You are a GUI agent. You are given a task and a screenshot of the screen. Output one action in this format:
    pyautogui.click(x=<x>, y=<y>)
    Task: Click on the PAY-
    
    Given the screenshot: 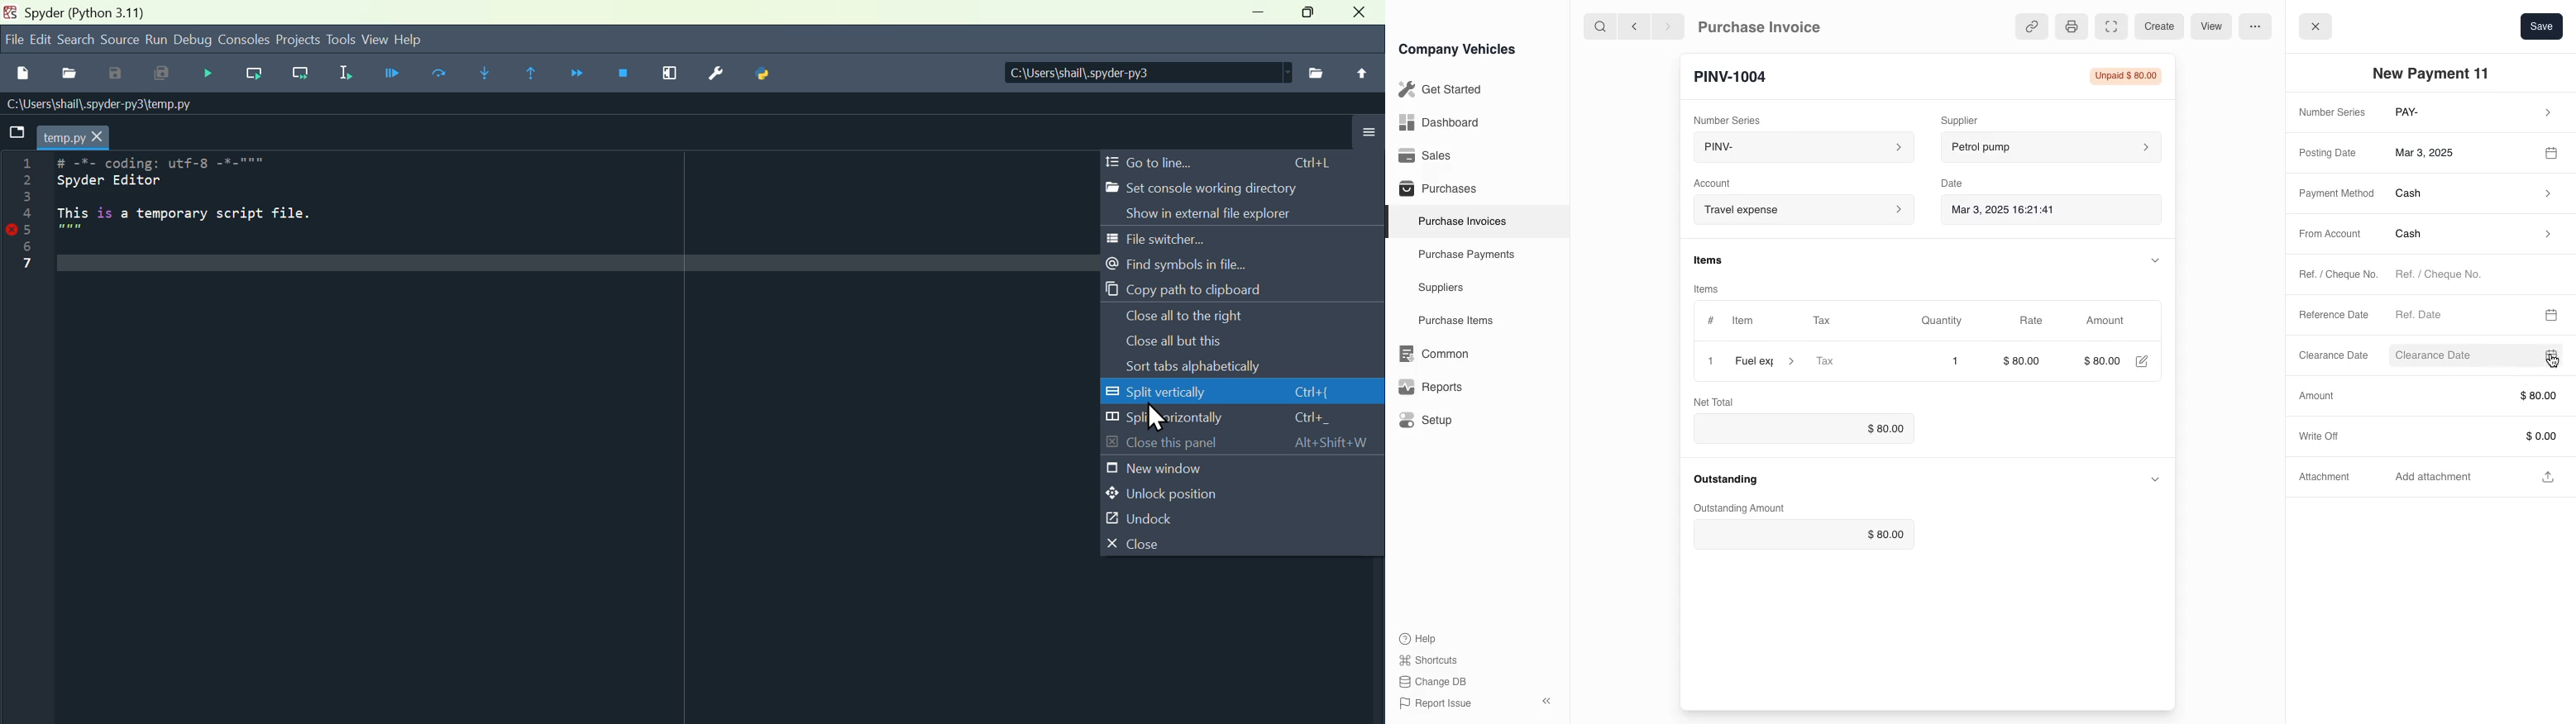 What is the action you would take?
    pyautogui.click(x=2475, y=114)
    